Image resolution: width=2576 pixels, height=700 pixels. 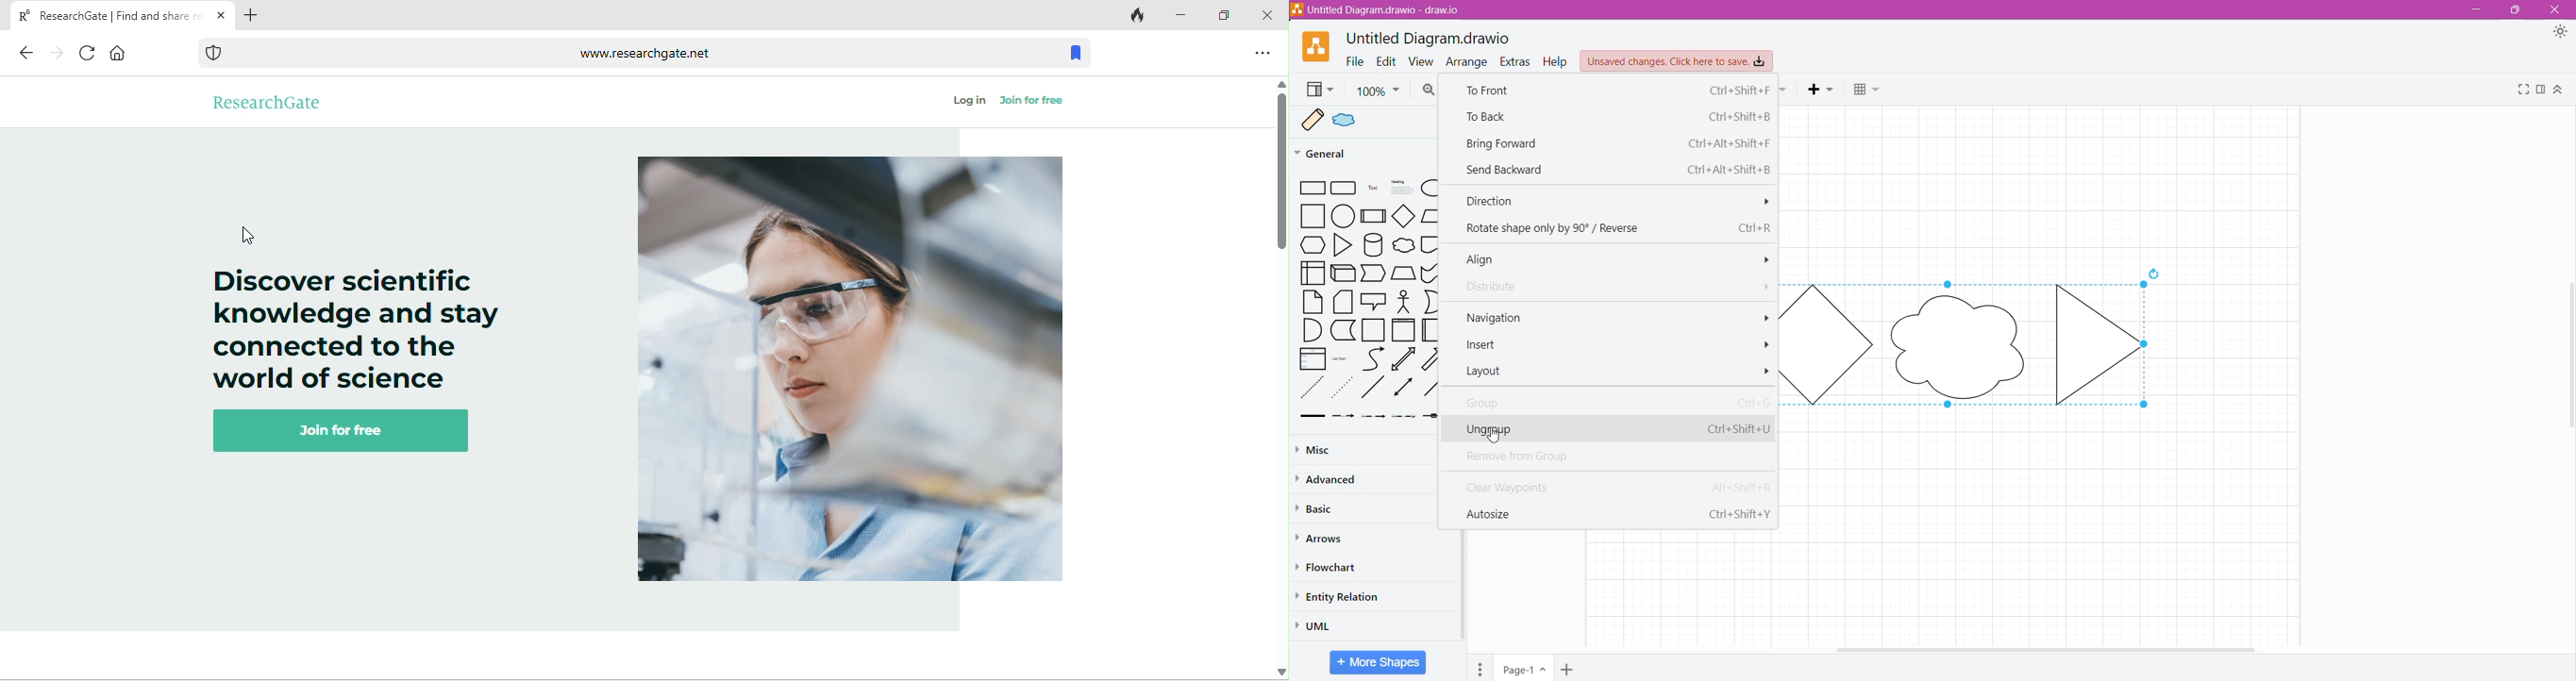 I want to click on Shape, so click(x=1978, y=343).